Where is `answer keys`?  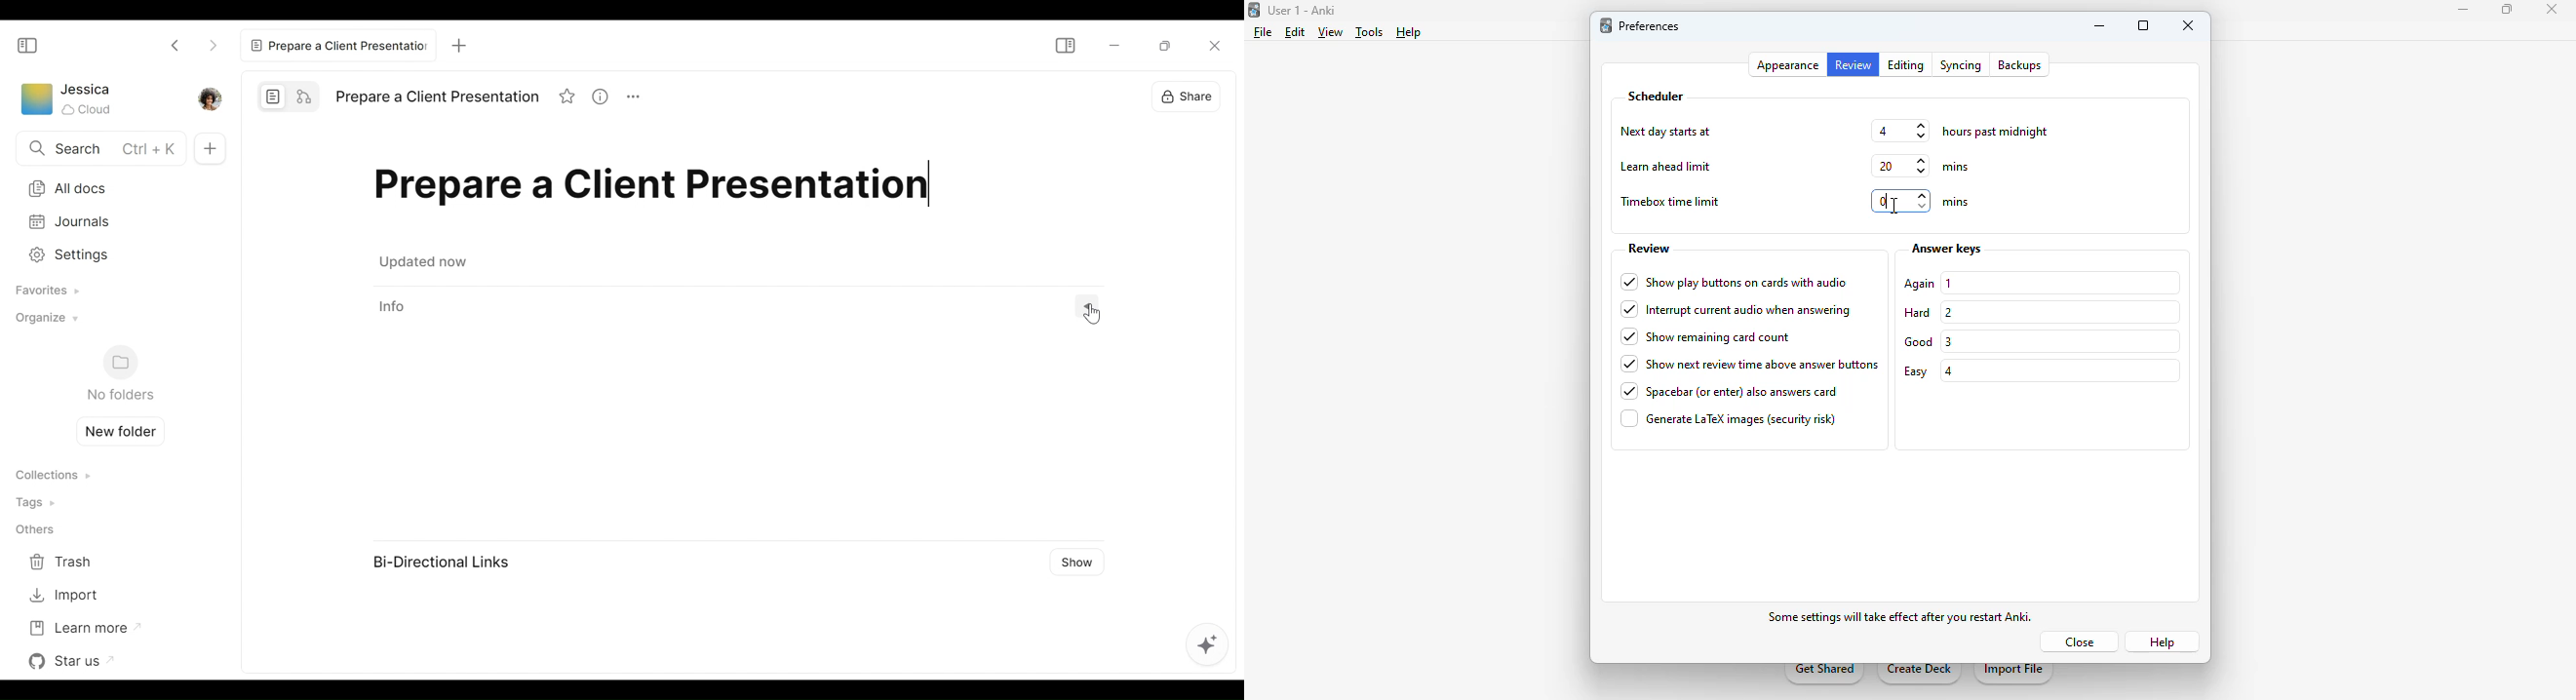
answer keys is located at coordinates (1946, 249).